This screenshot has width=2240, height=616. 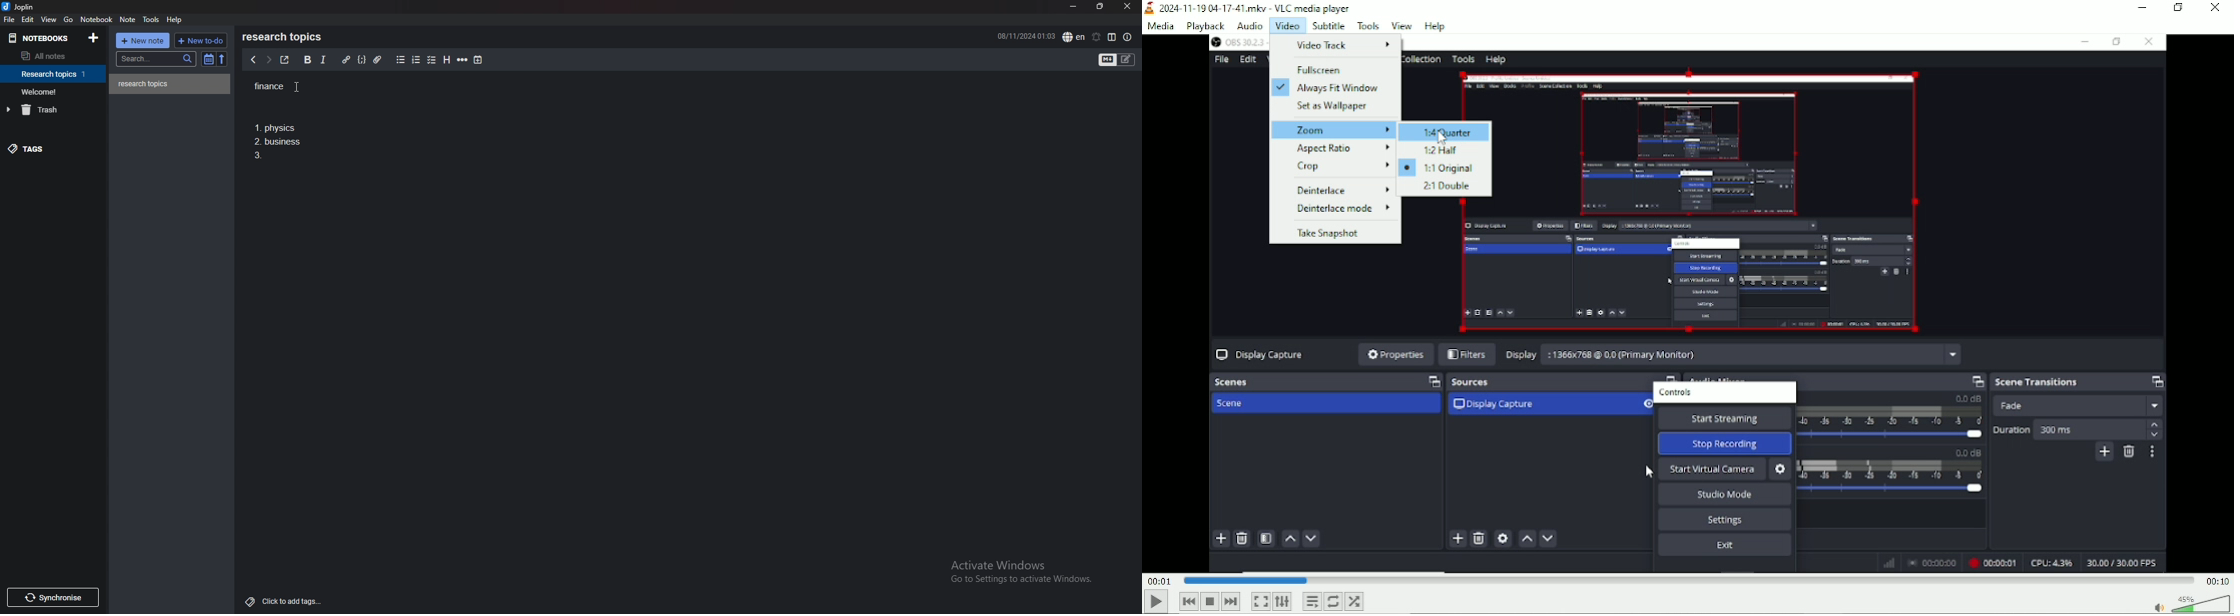 I want to click on add time, so click(x=478, y=59).